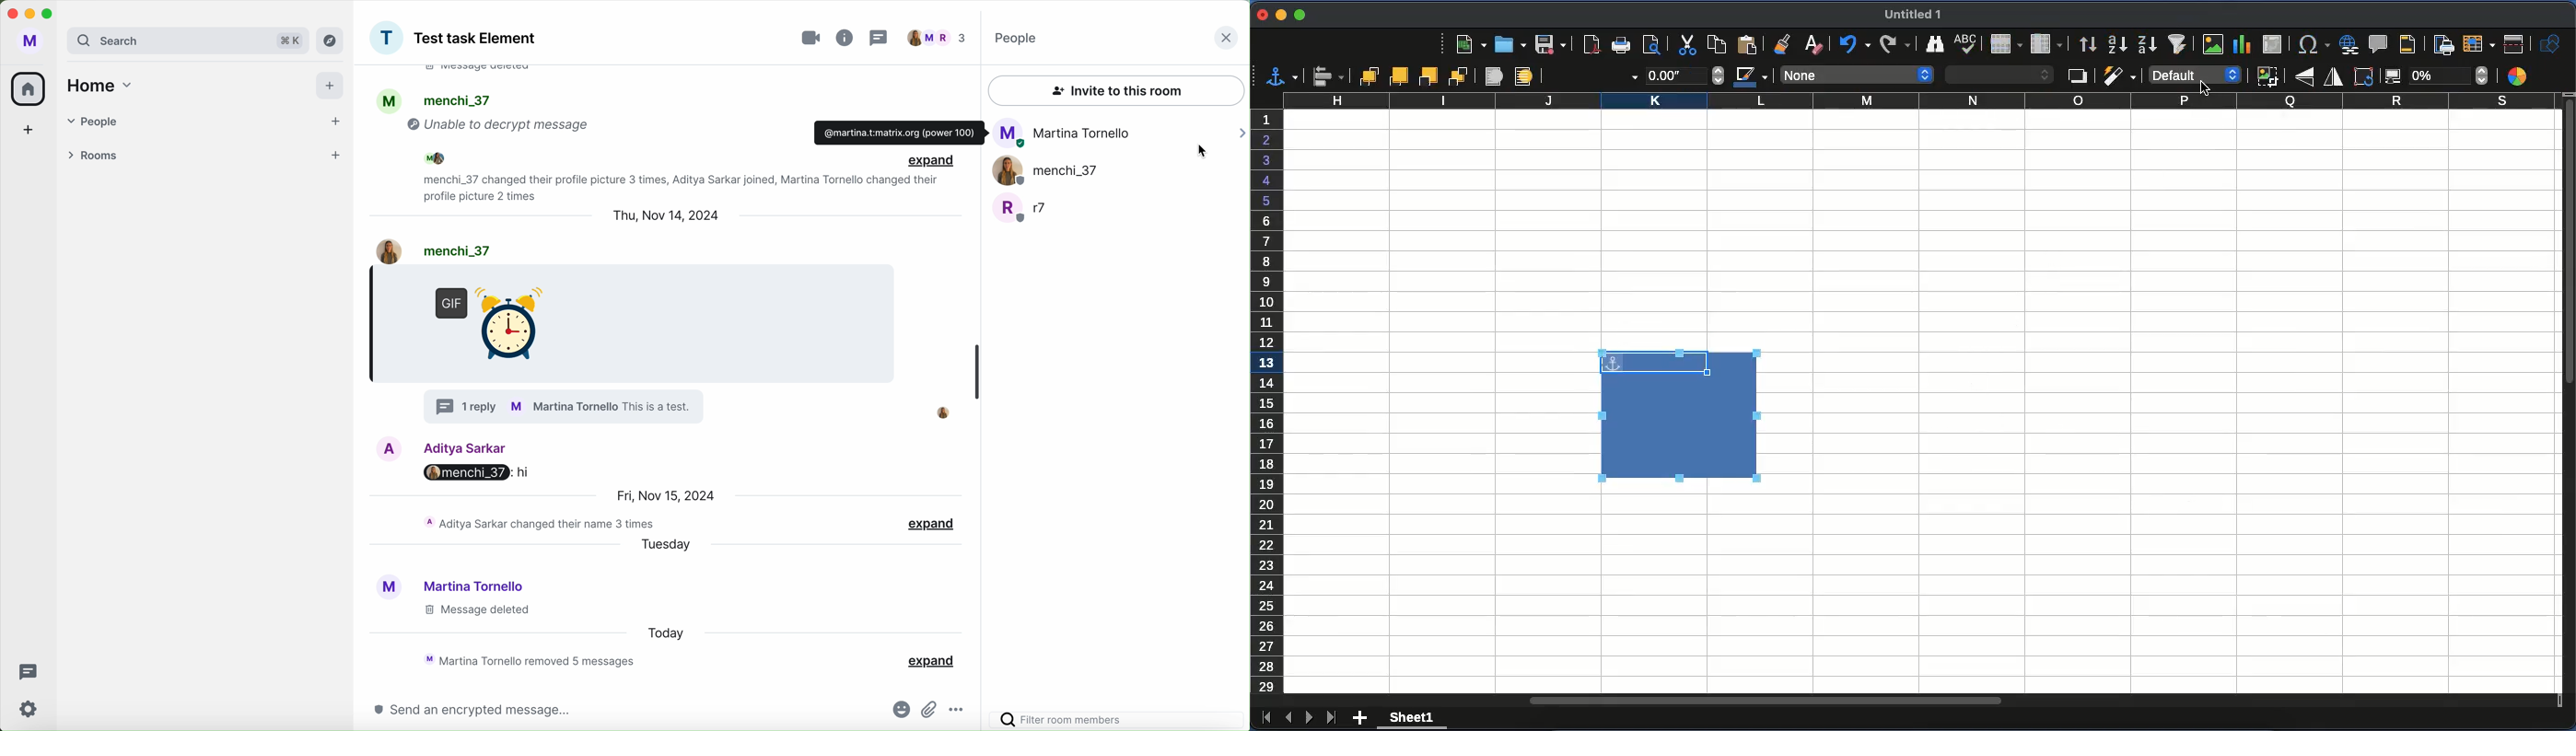 This screenshot has width=2576, height=756. Describe the element at coordinates (2379, 43) in the screenshot. I see `comment` at that location.